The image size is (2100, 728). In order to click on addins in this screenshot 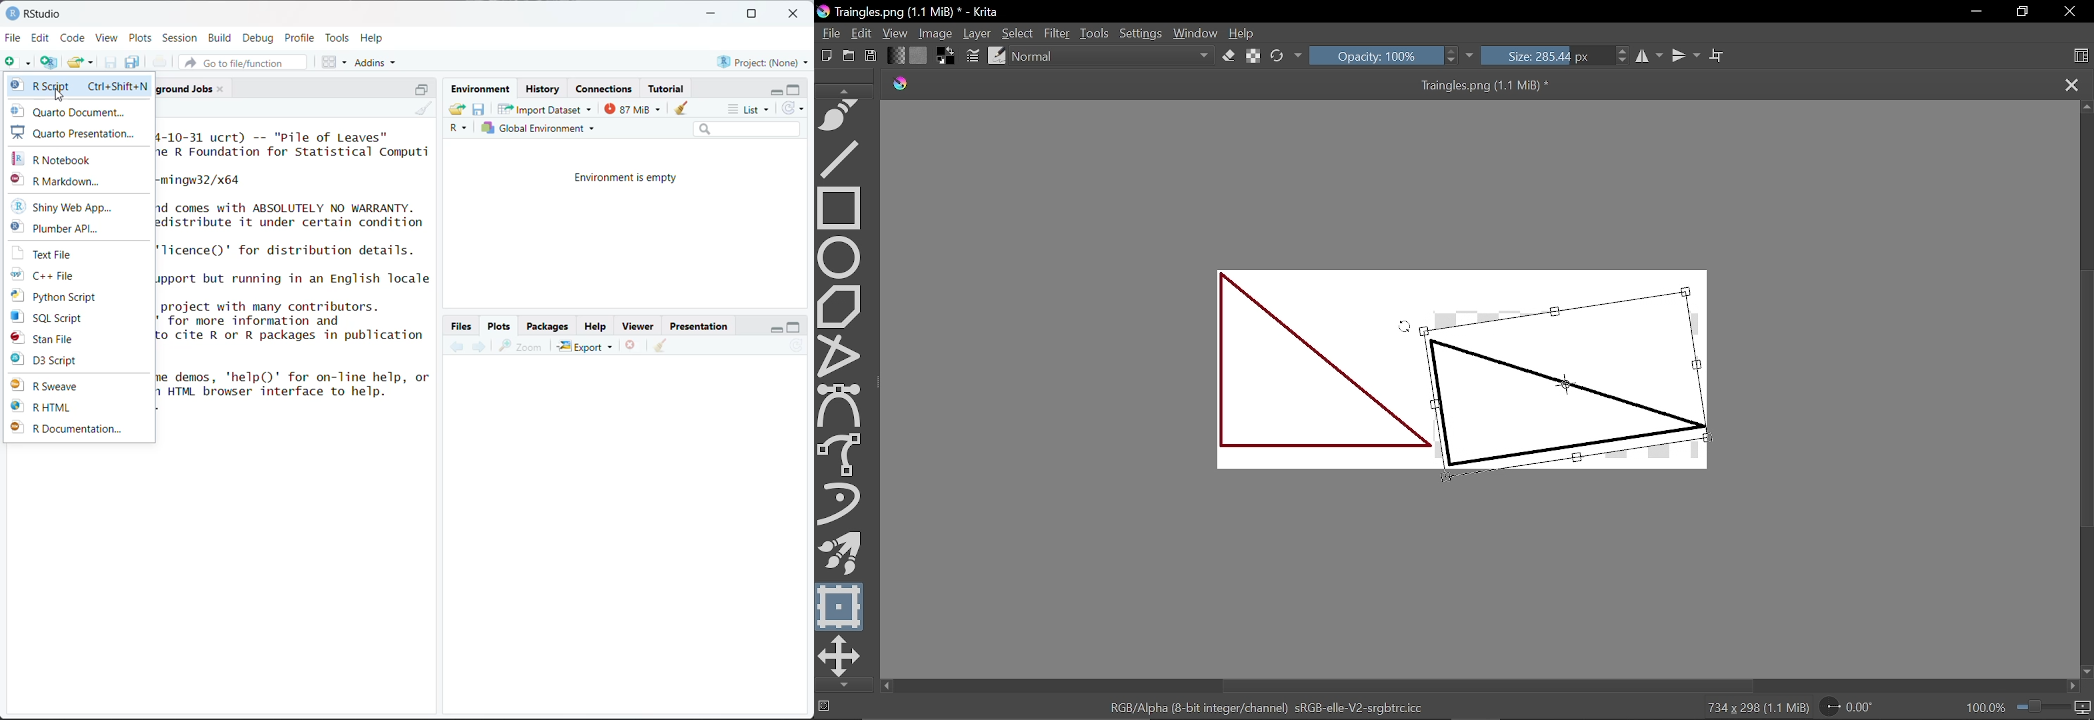, I will do `click(378, 62)`.